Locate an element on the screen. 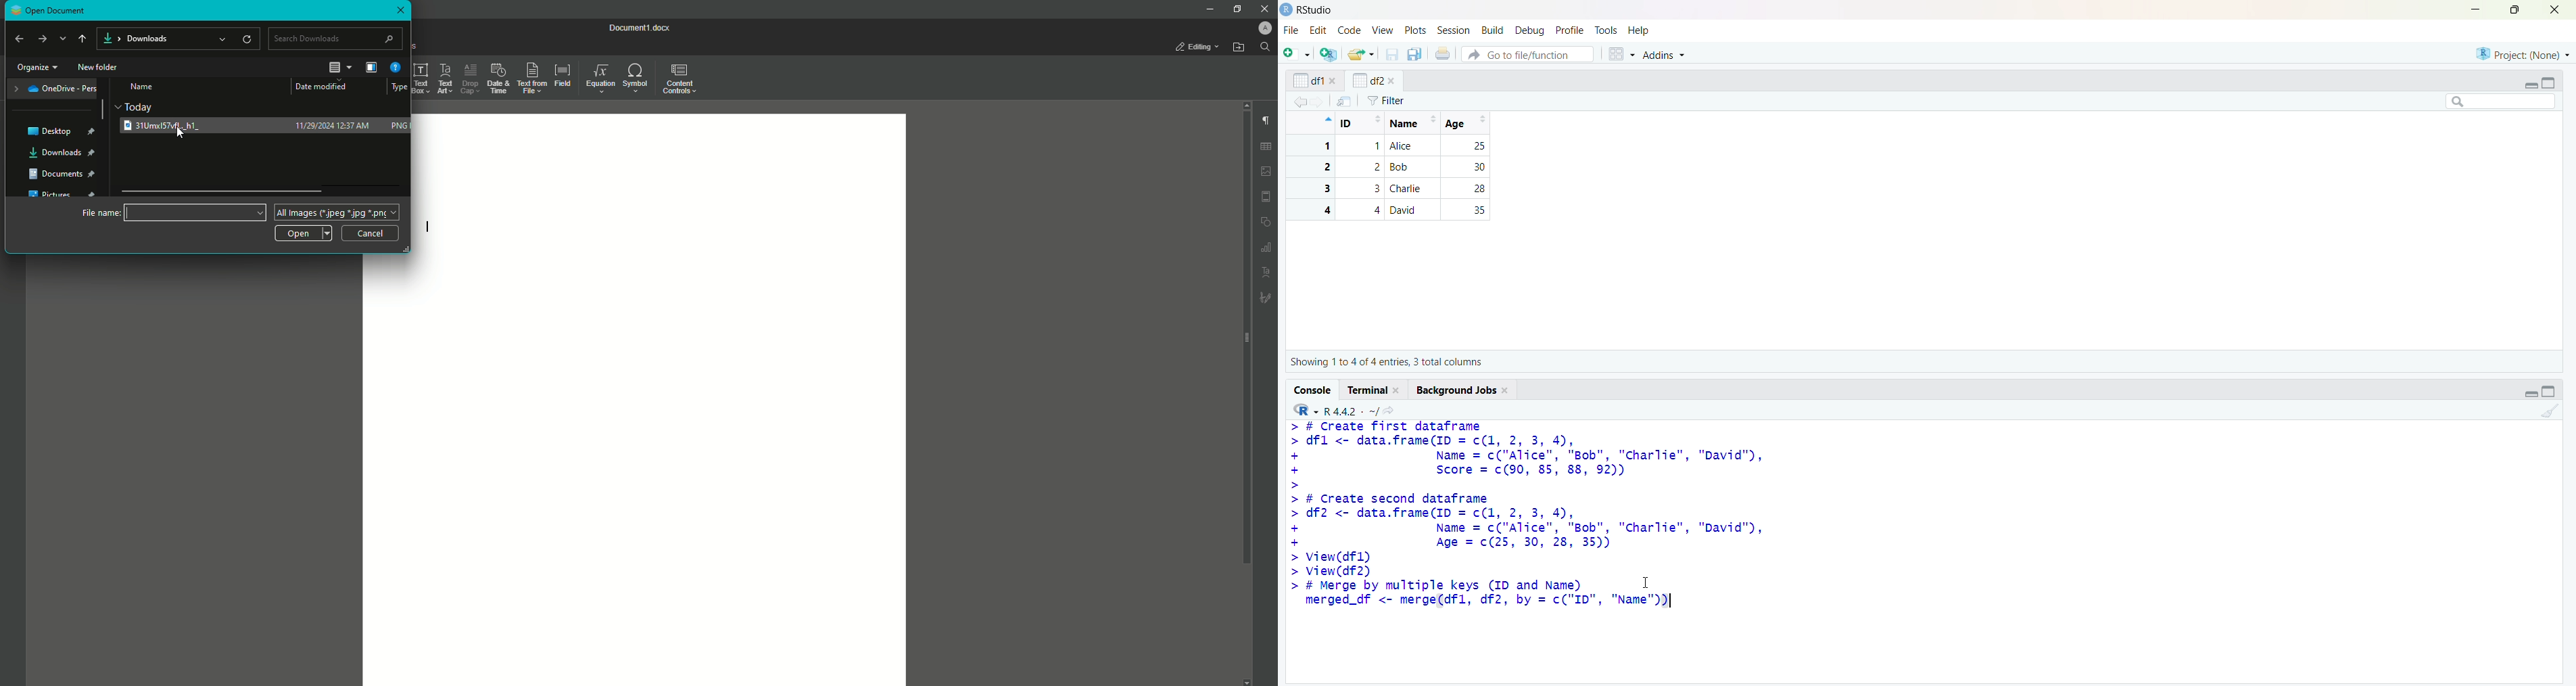  Documents is located at coordinates (64, 176).